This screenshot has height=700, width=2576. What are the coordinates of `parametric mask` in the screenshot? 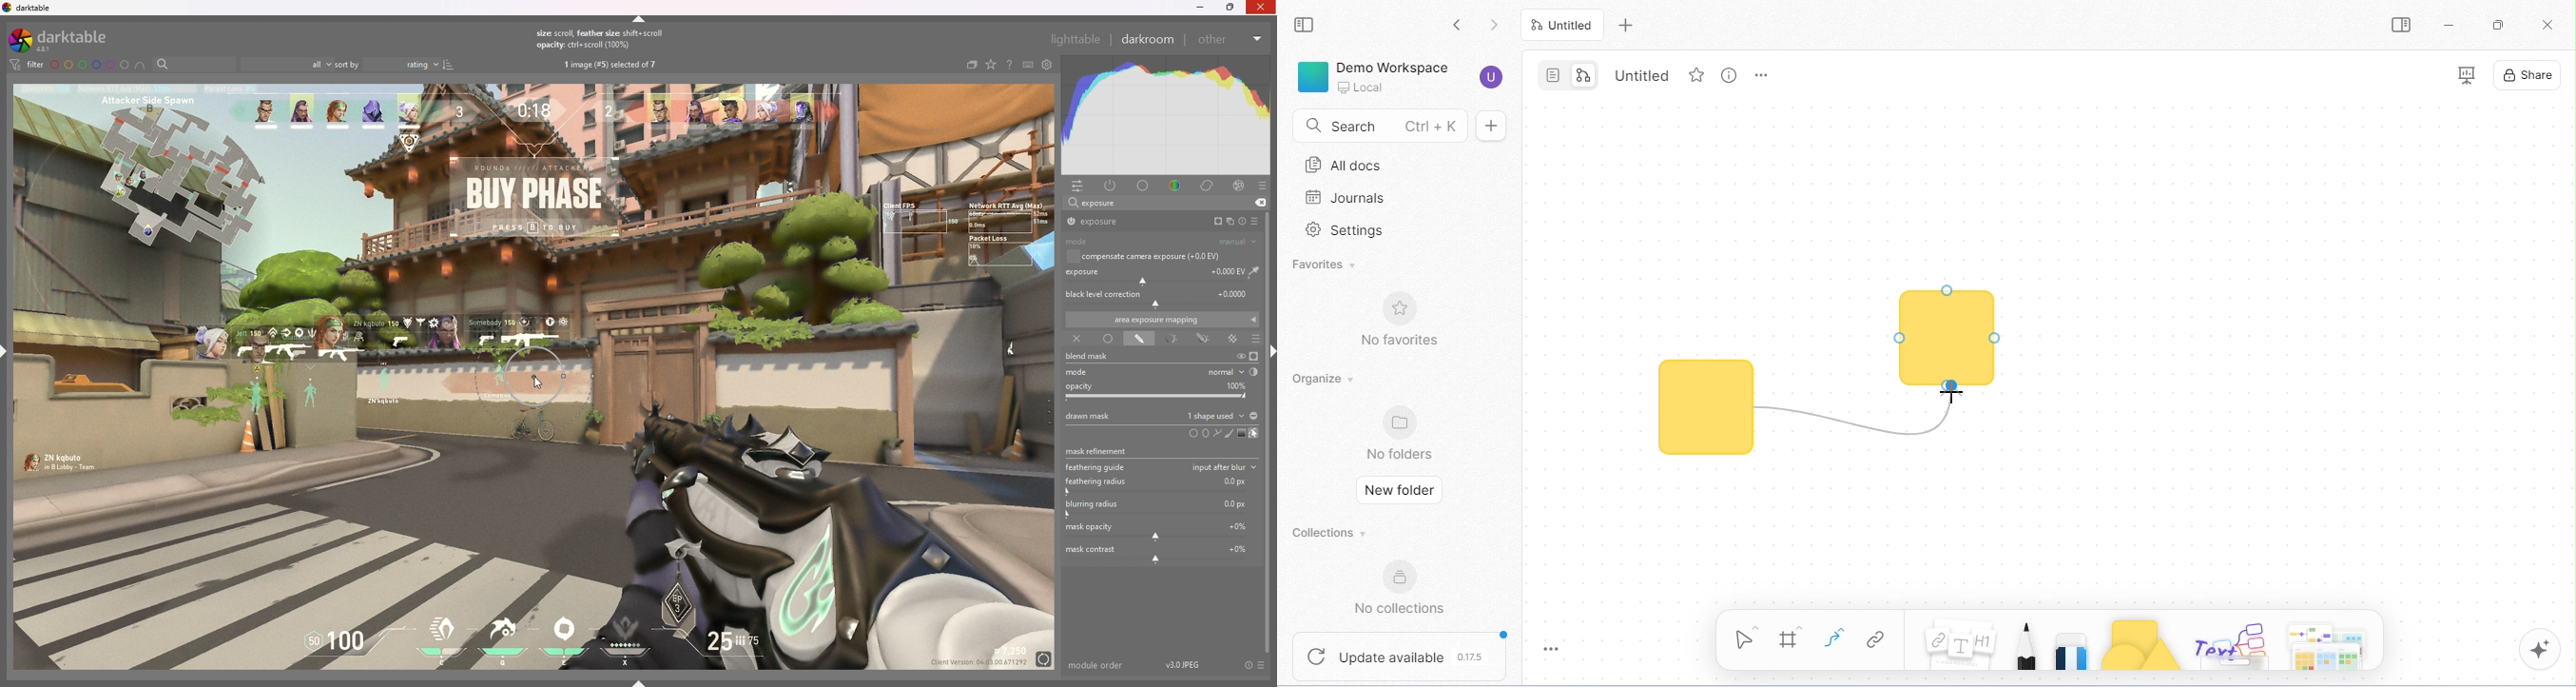 It's located at (1172, 340).